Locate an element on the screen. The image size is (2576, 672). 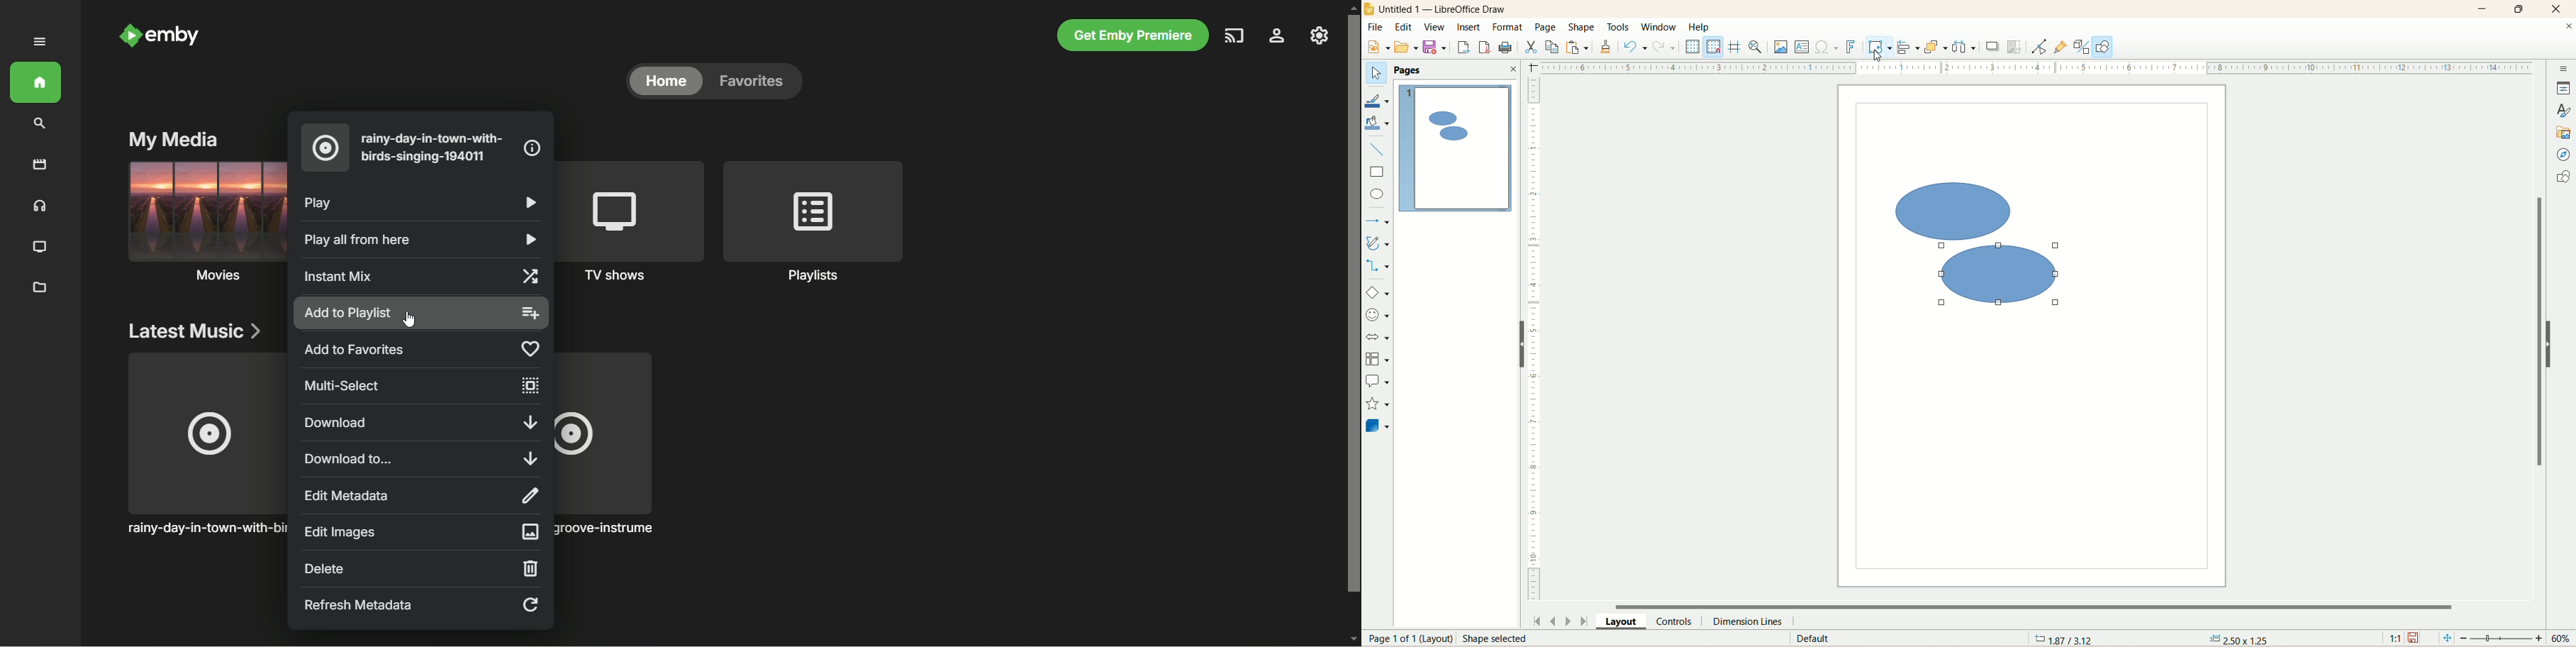
latest music is located at coordinates (194, 331).